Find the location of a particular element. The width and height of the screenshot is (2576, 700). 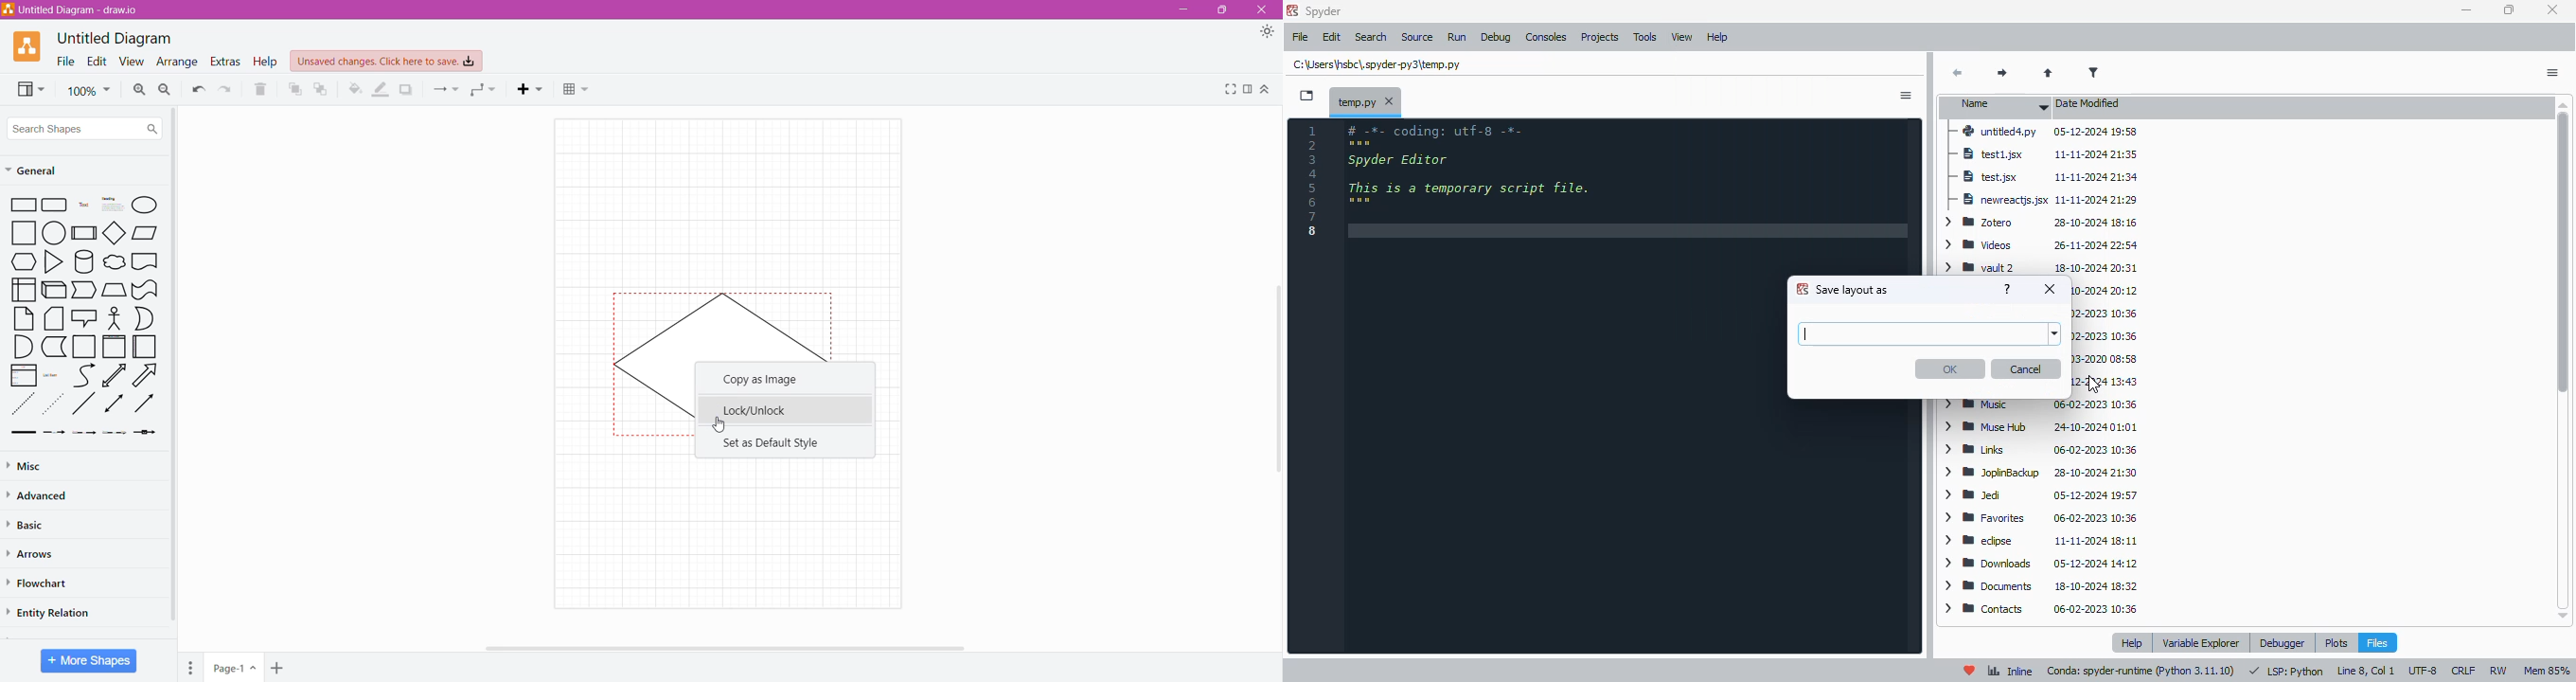

Rounded Rectangle is located at coordinates (55, 205).